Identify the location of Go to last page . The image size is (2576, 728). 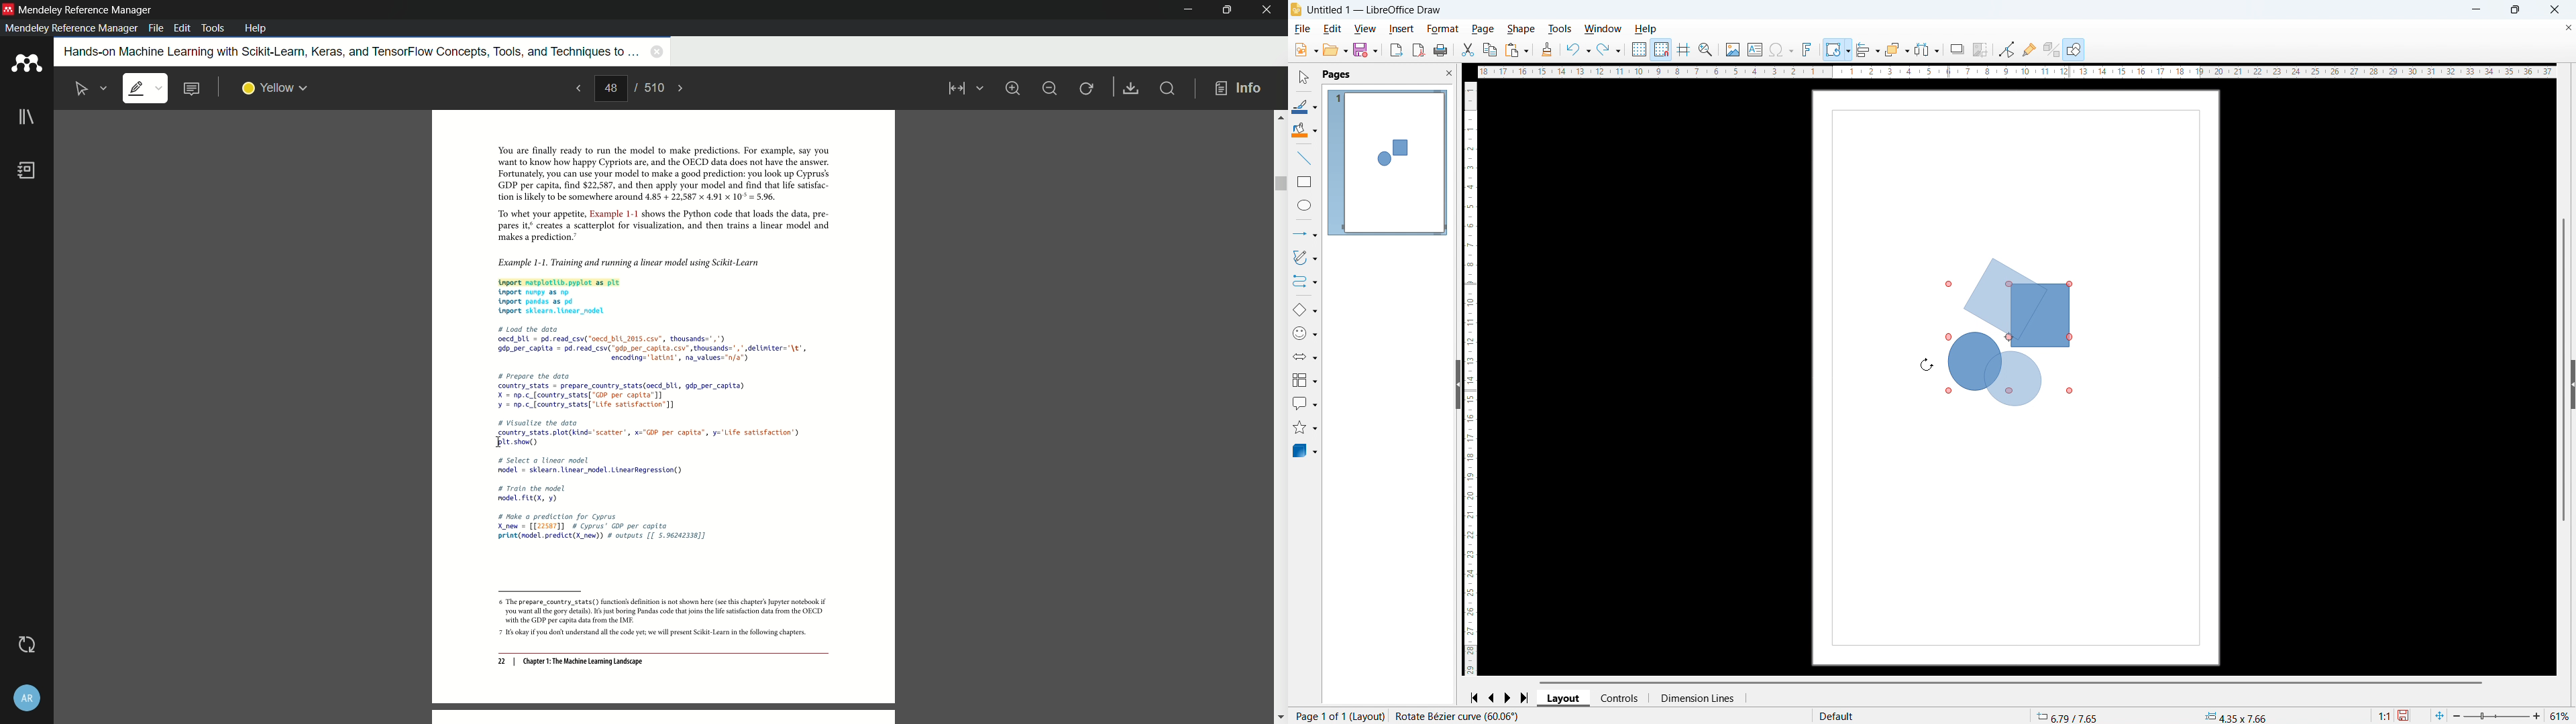
(1525, 698).